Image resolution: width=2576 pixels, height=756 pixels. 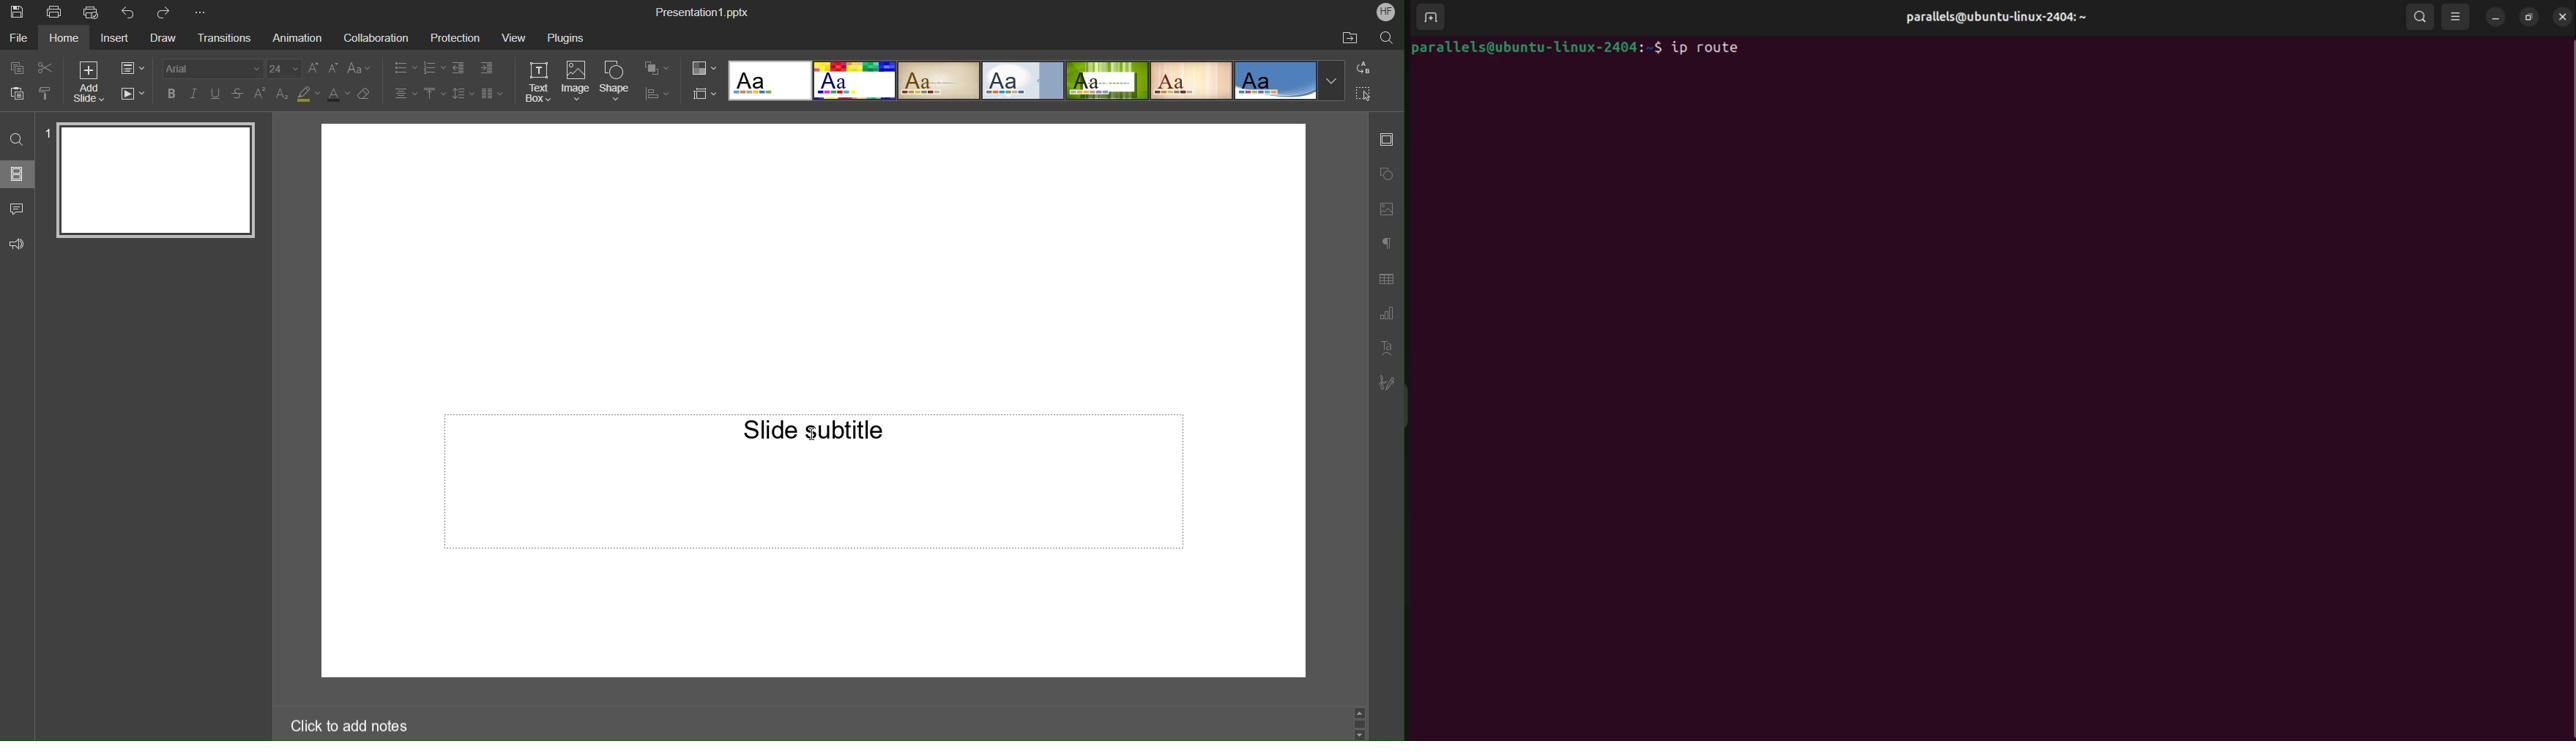 I want to click on Copy Style, so click(x=45, y=94).